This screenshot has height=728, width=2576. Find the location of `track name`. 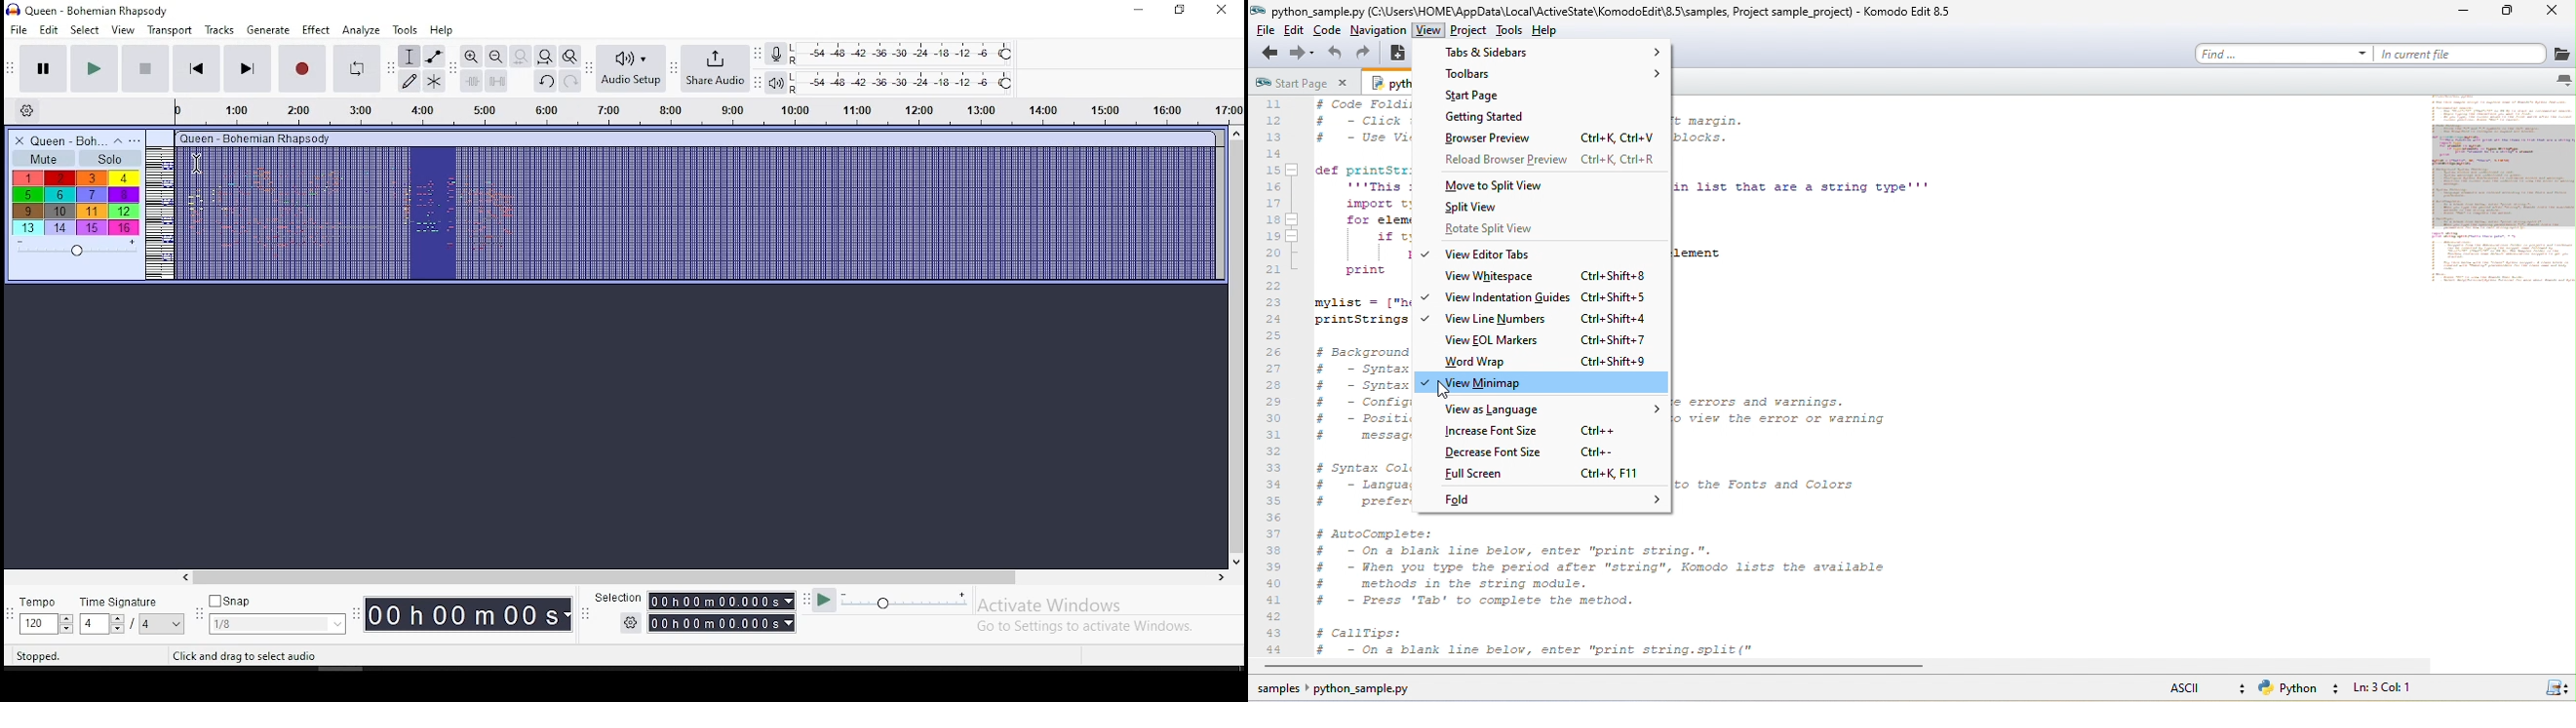

track name is located at coordinates (70, 139).